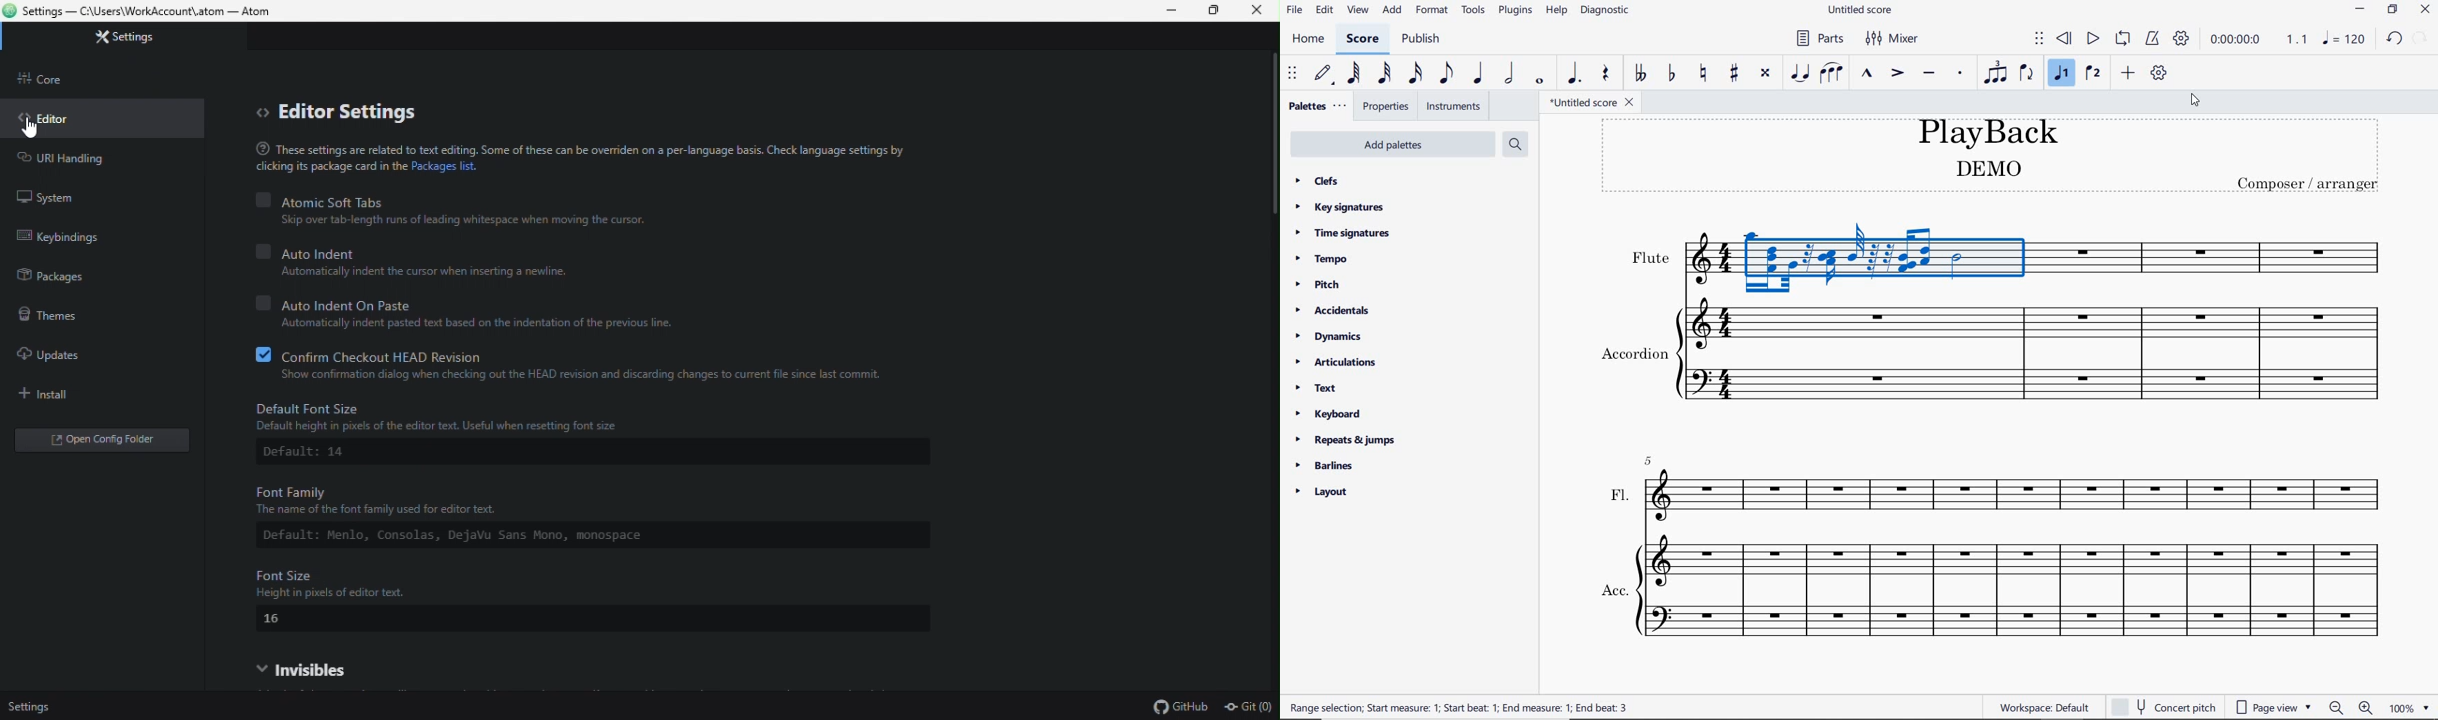 This screenshot has width=2464, height=728. Describe the element at coordinates (1213, 10) in the screenshot. I see `Restore` at that location.